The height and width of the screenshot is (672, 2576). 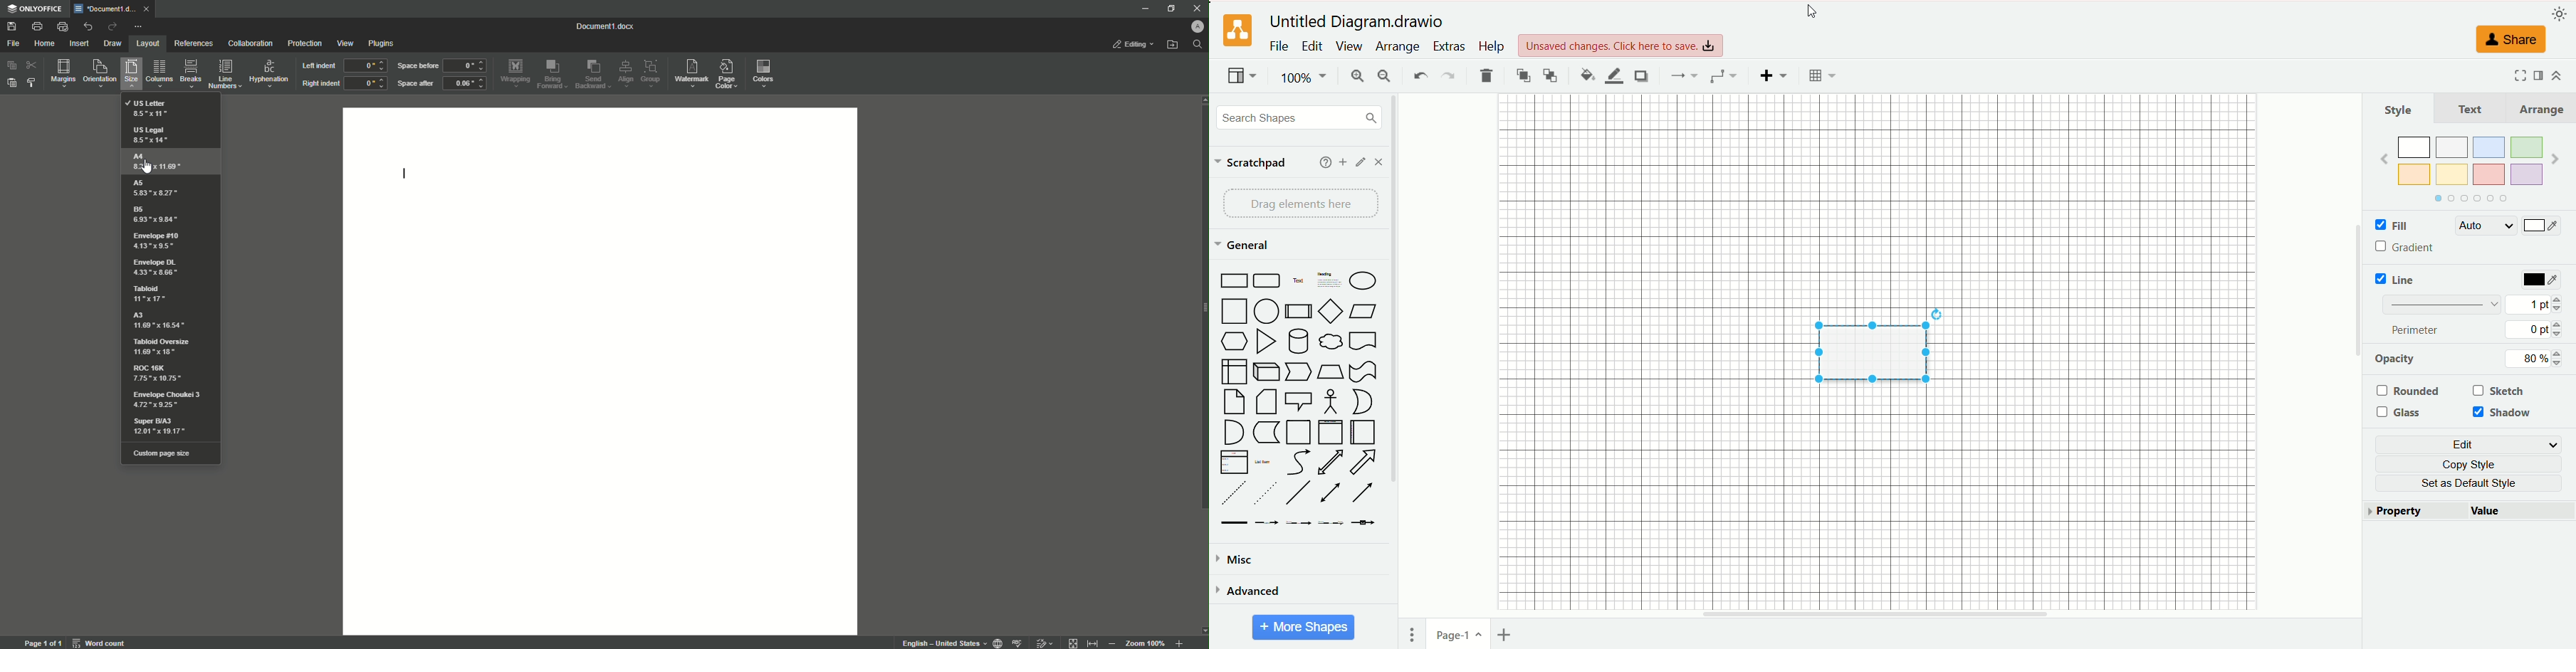 I want to click on zoom out, so click(x=1385, y=76).